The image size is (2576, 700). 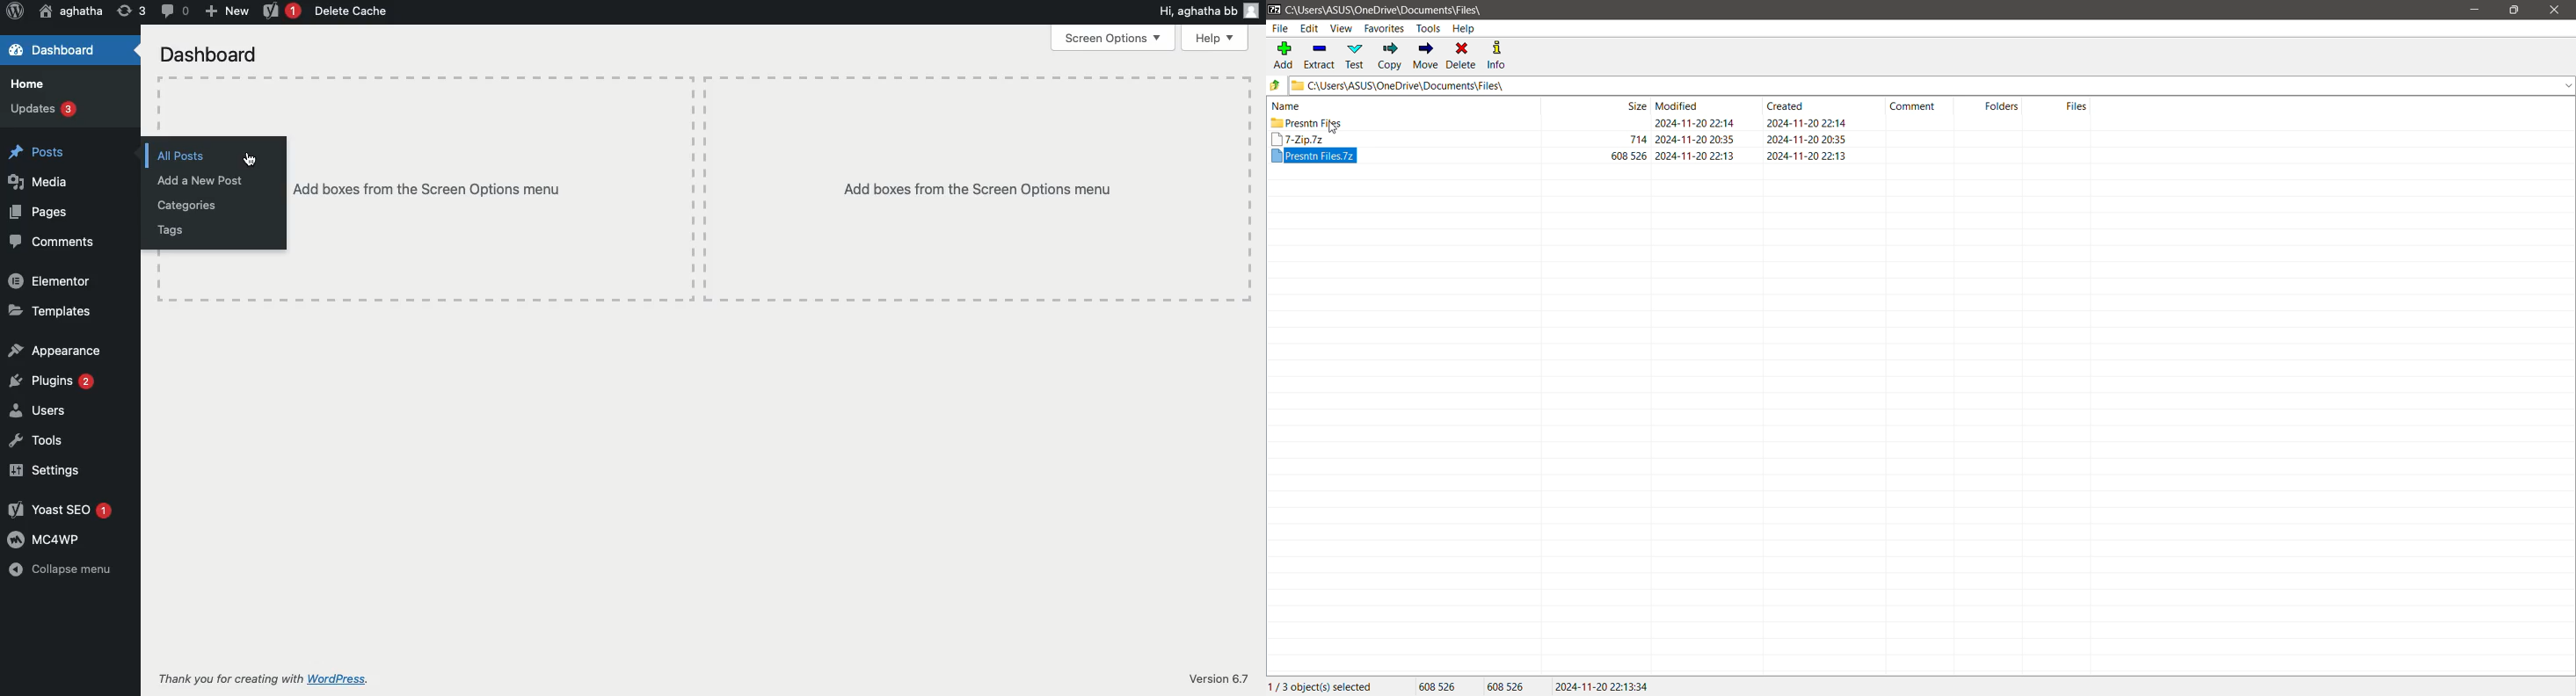 I want to click on Plugins, so click(x=53, y=381).